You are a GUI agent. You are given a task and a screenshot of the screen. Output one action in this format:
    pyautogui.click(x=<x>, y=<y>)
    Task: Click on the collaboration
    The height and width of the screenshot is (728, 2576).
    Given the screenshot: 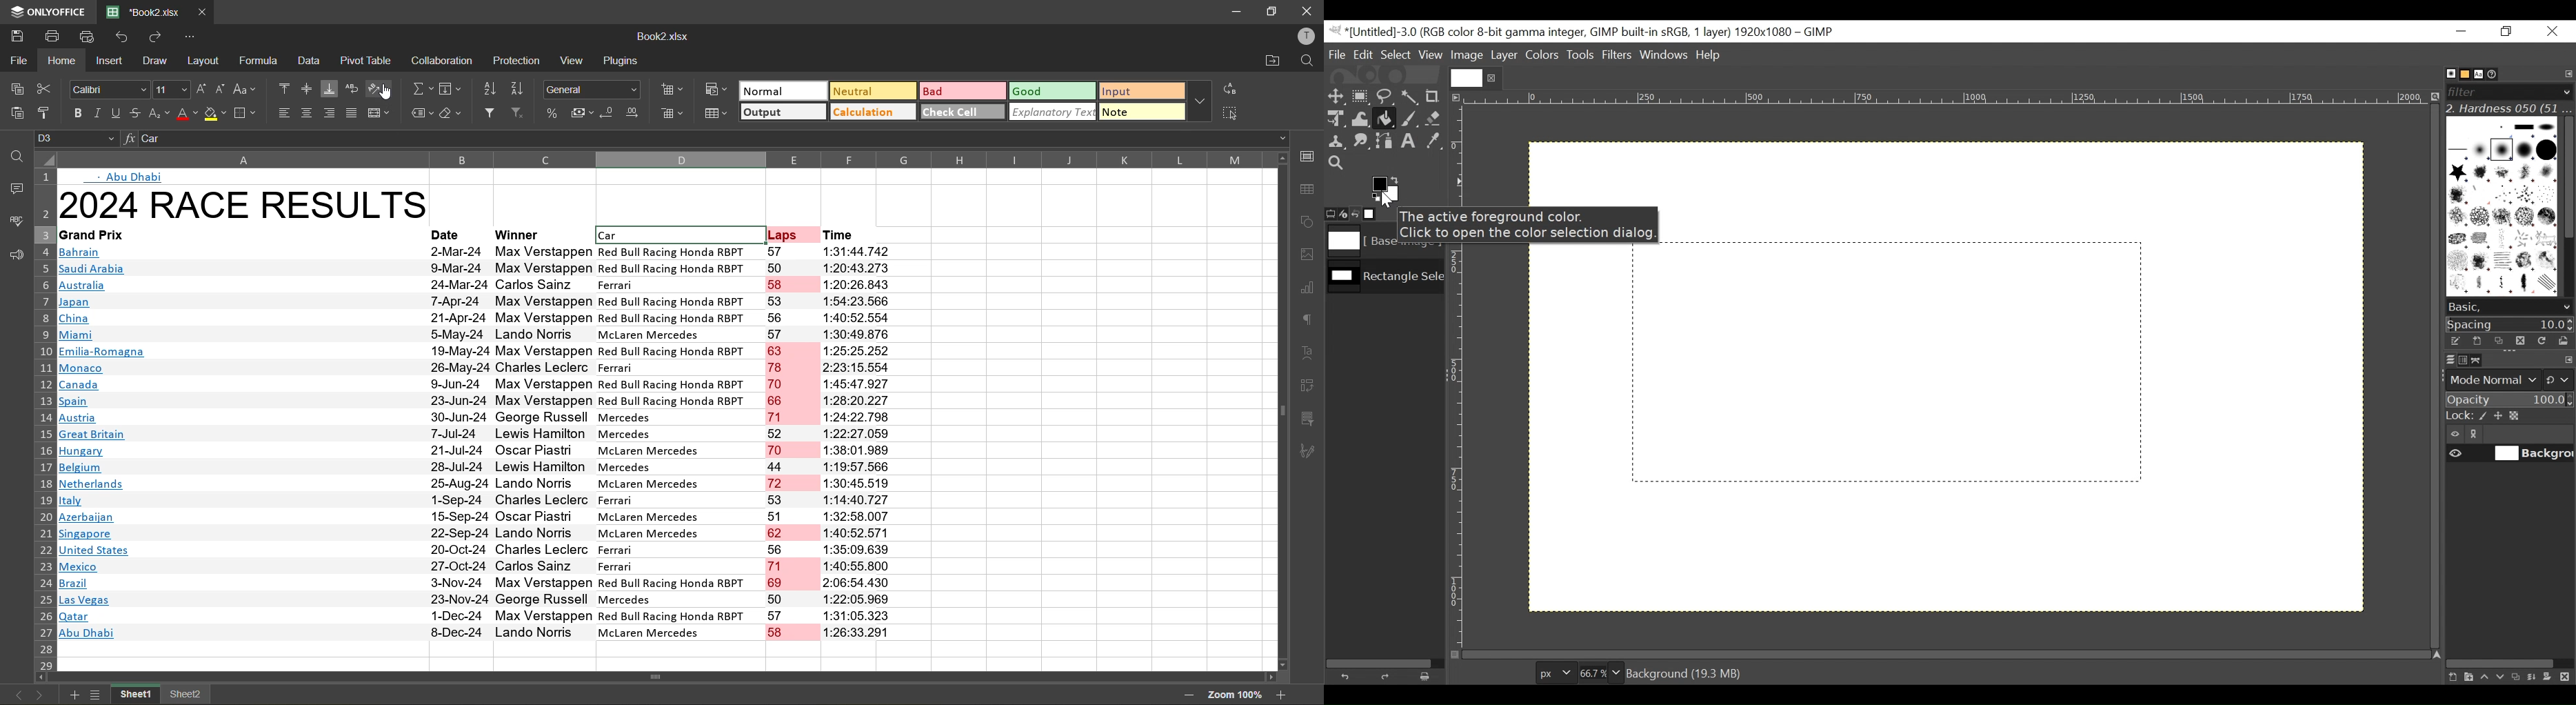 What is the action you would take?
    pyautogui.click(x=440, y=61)
    